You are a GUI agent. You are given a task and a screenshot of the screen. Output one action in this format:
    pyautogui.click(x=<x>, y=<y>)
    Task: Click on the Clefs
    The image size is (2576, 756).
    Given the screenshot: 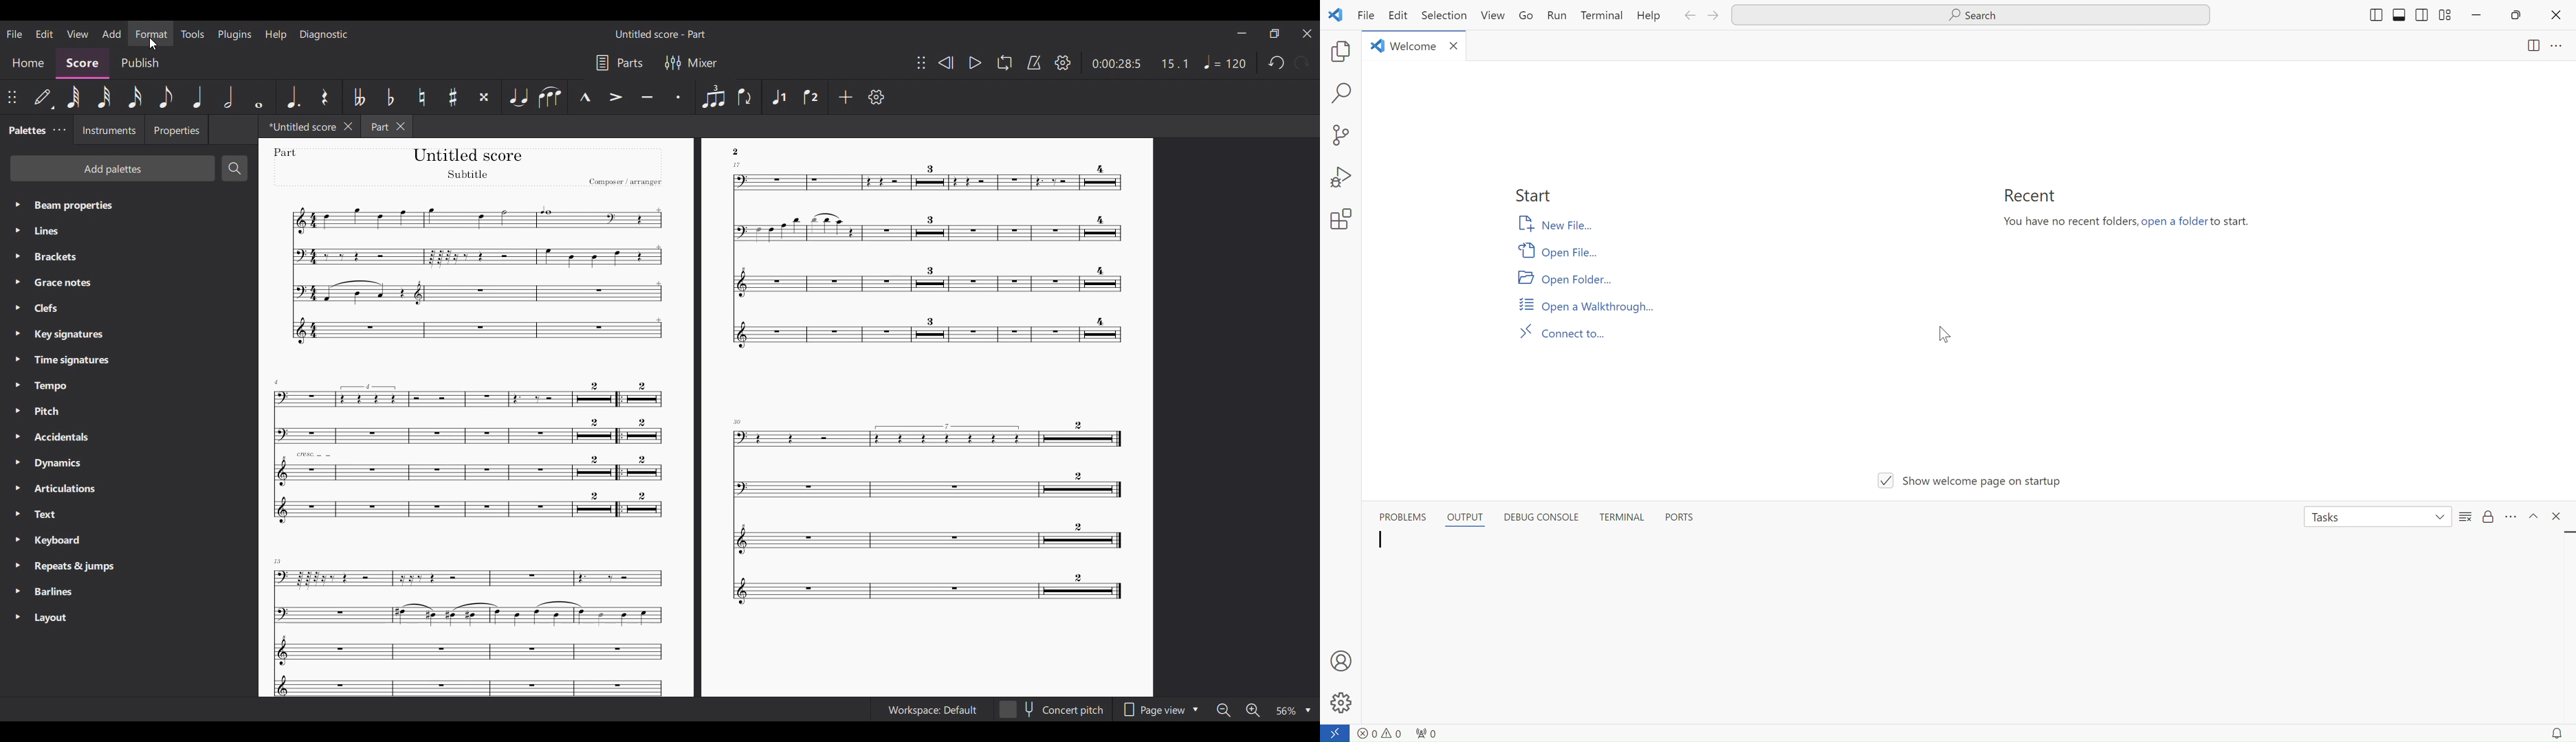 What is the action you would take?
    pyautogui.click(x=62, y=308)
    